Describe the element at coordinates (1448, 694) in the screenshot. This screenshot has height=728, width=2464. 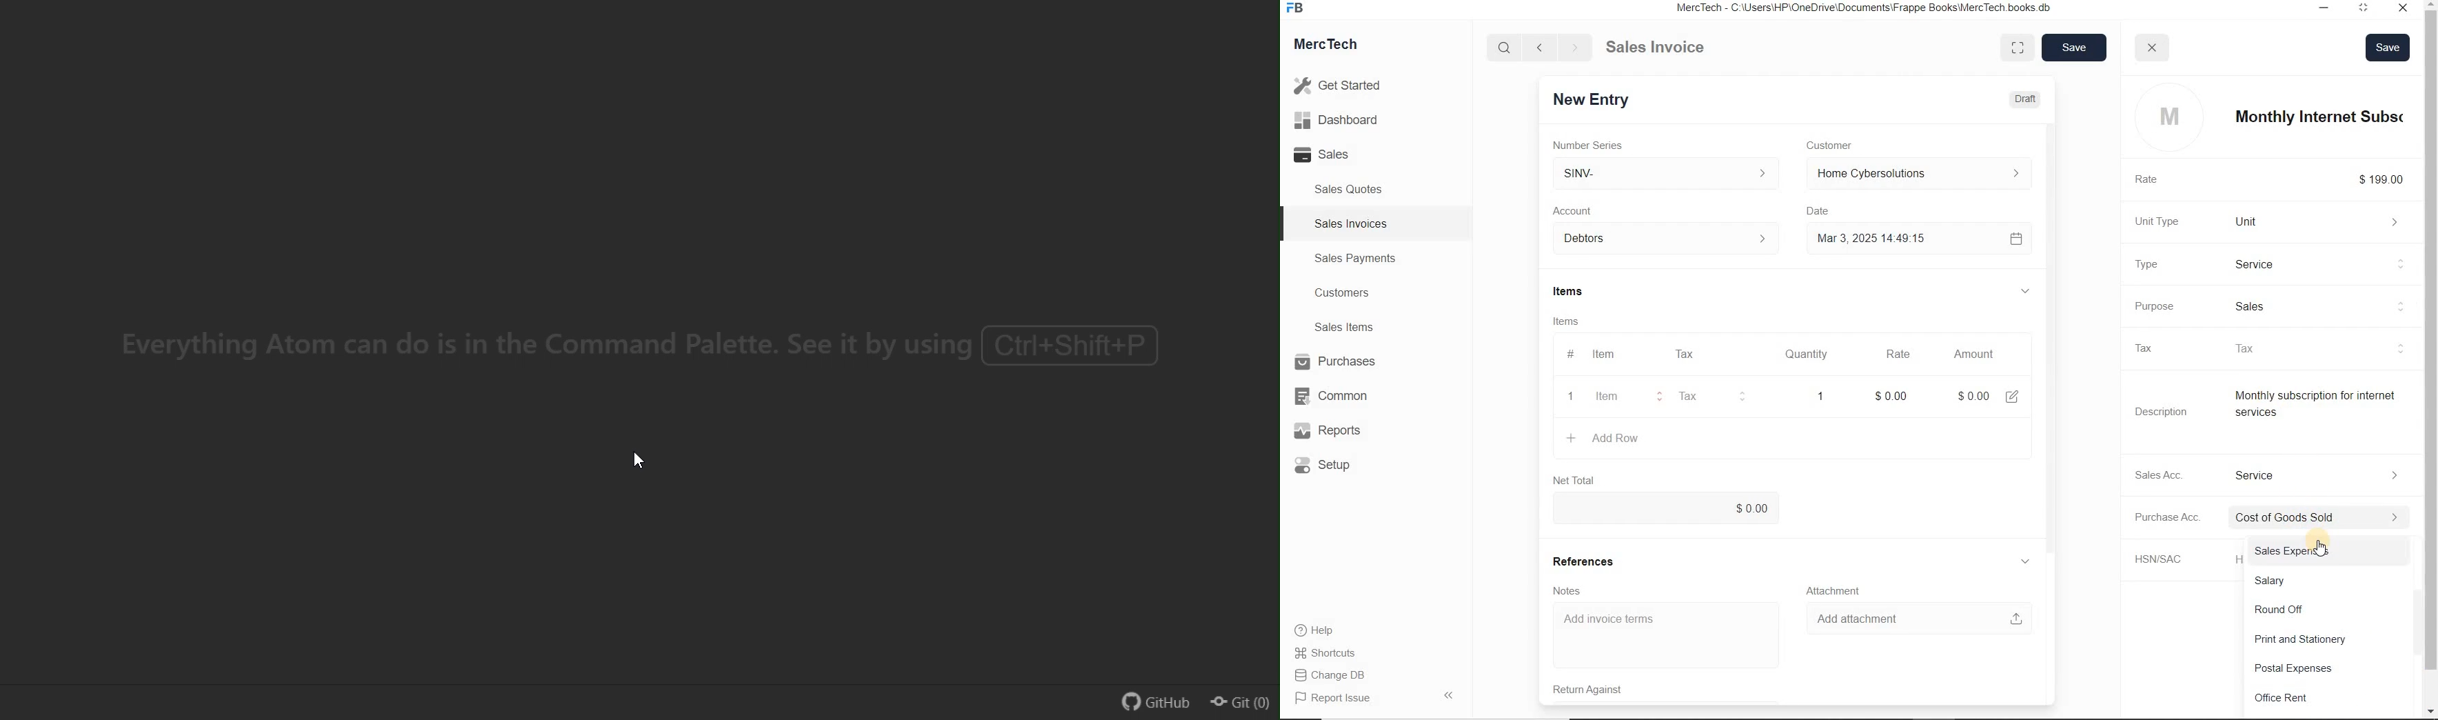
I see `Hide Sidebar` at that location.